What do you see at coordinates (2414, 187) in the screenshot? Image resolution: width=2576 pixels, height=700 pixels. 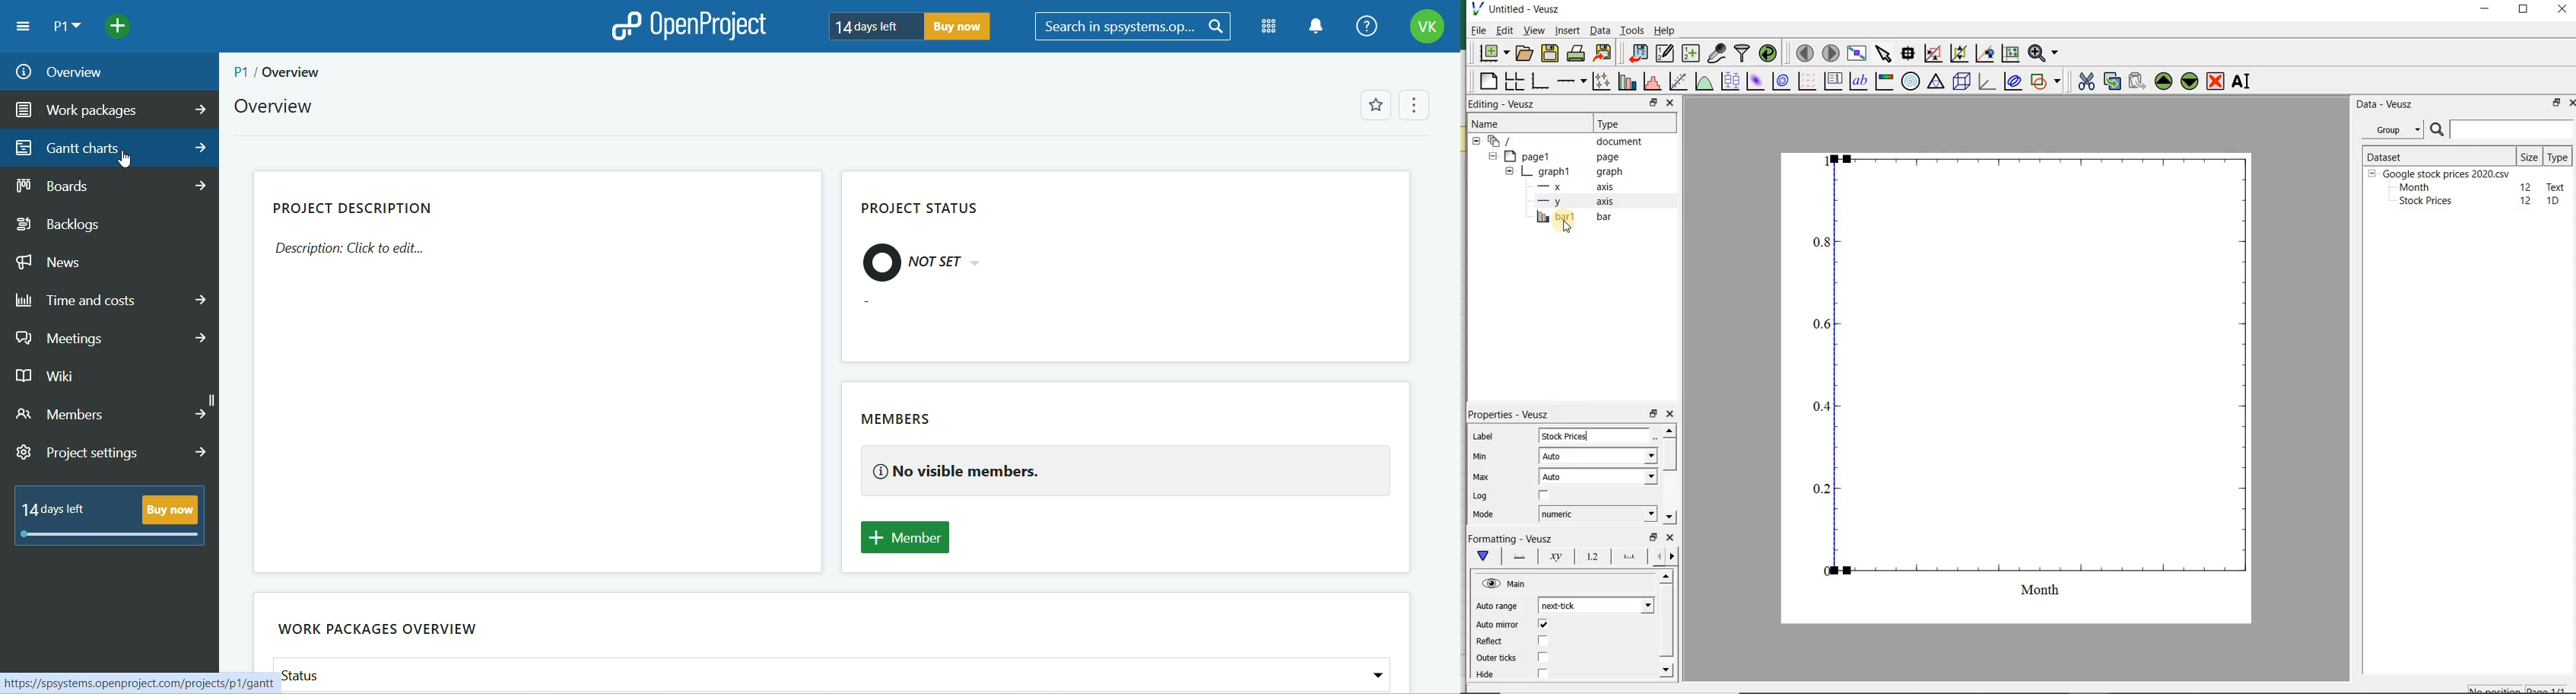 I see `Month` at bounding box center [2414, 187].